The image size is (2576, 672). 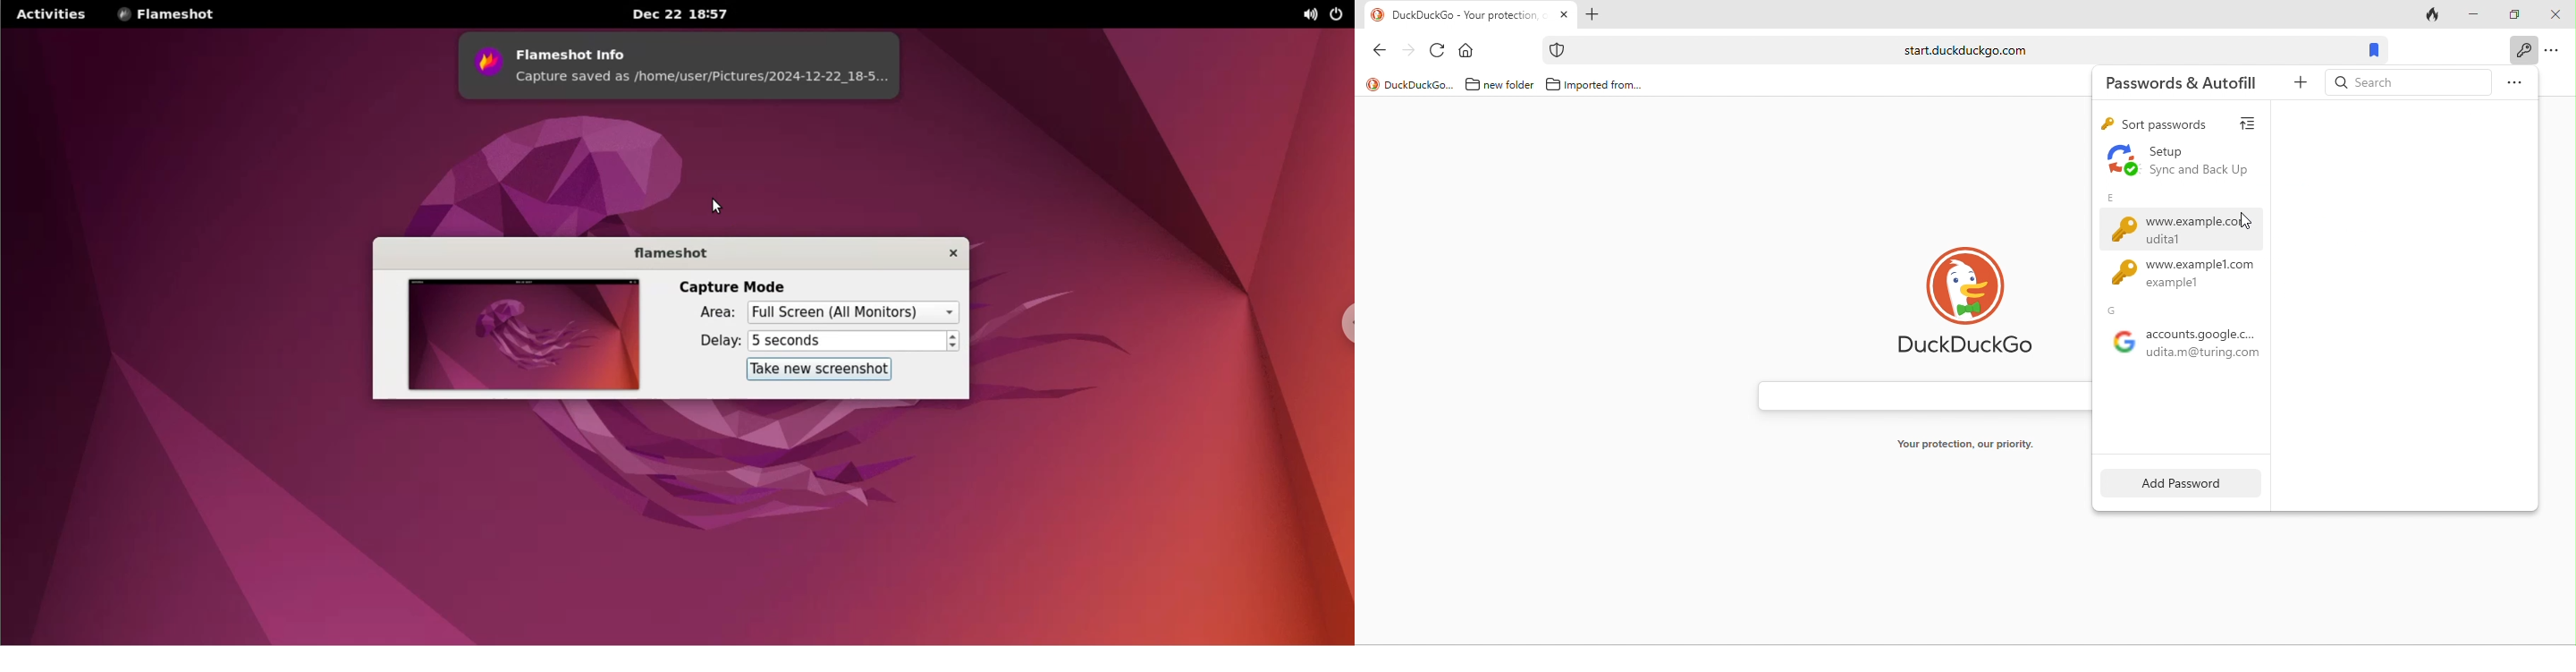 I want to click on close tab, so click(x=1565, y=14).